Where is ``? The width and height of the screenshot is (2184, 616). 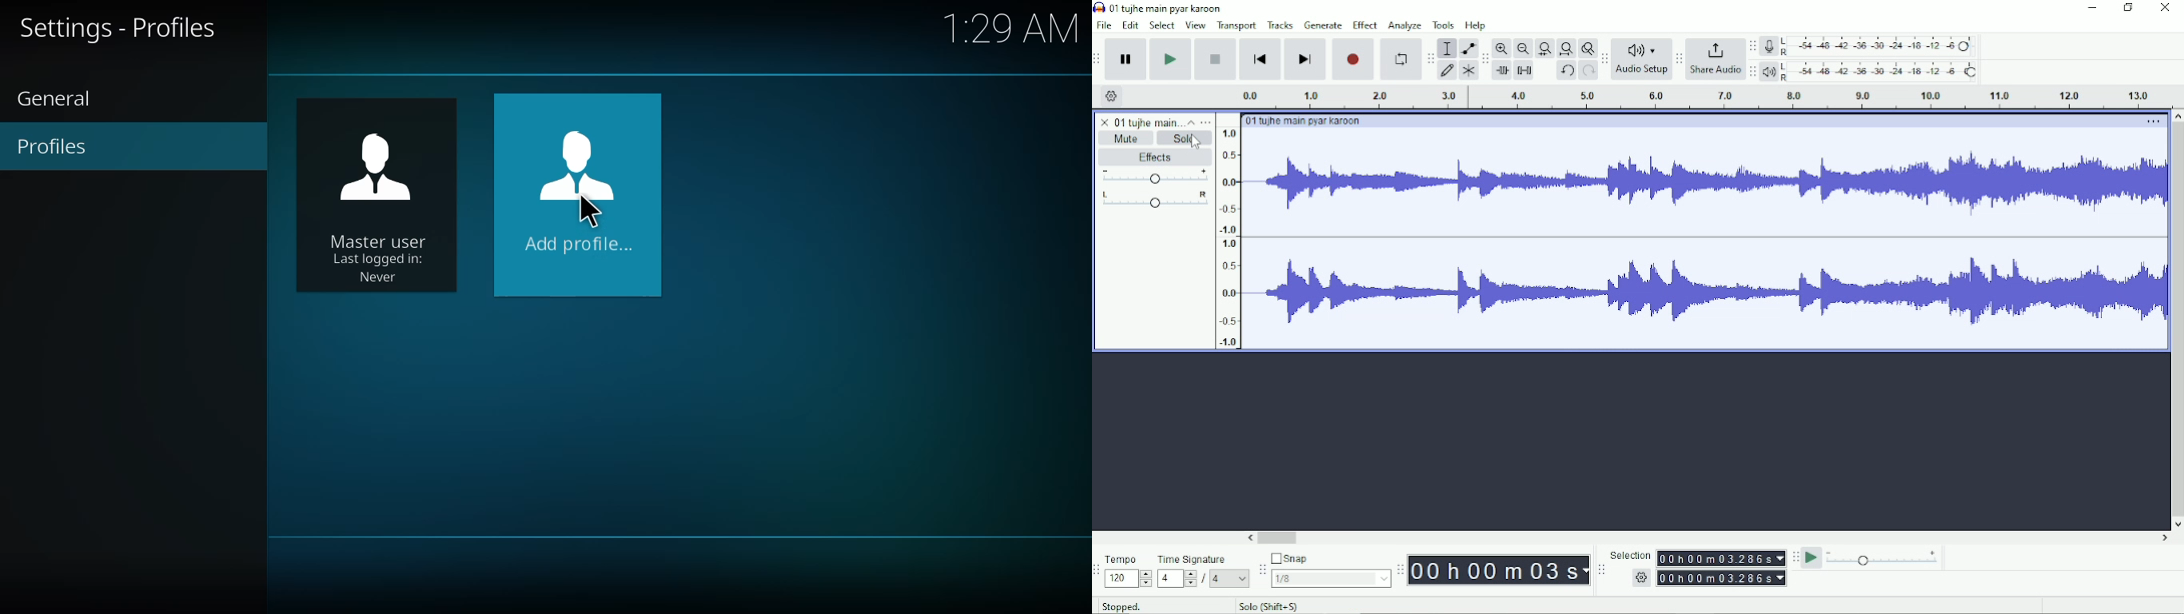  is located at coordinates (1177, 578).